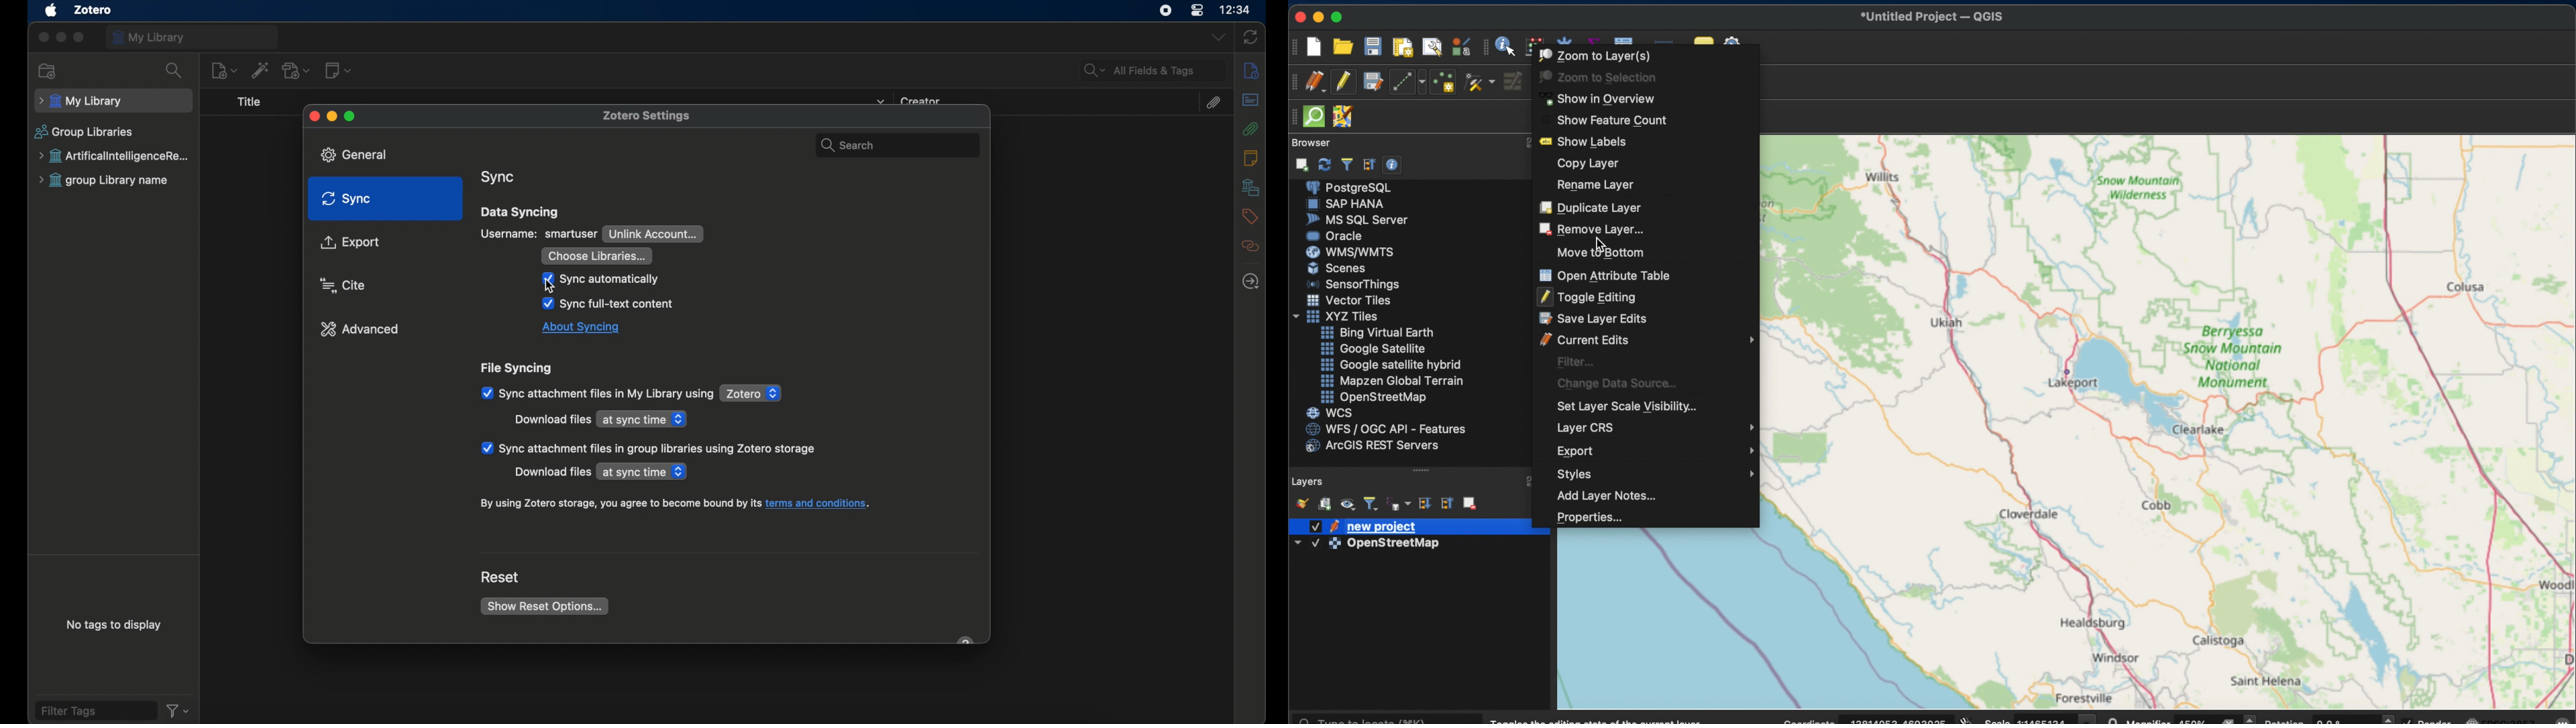 Image resolution: width=2576 pixels, height=728 pixels. Describe the element at coordinates (1311, 143) in the screenshot. I see `browser` at that location.